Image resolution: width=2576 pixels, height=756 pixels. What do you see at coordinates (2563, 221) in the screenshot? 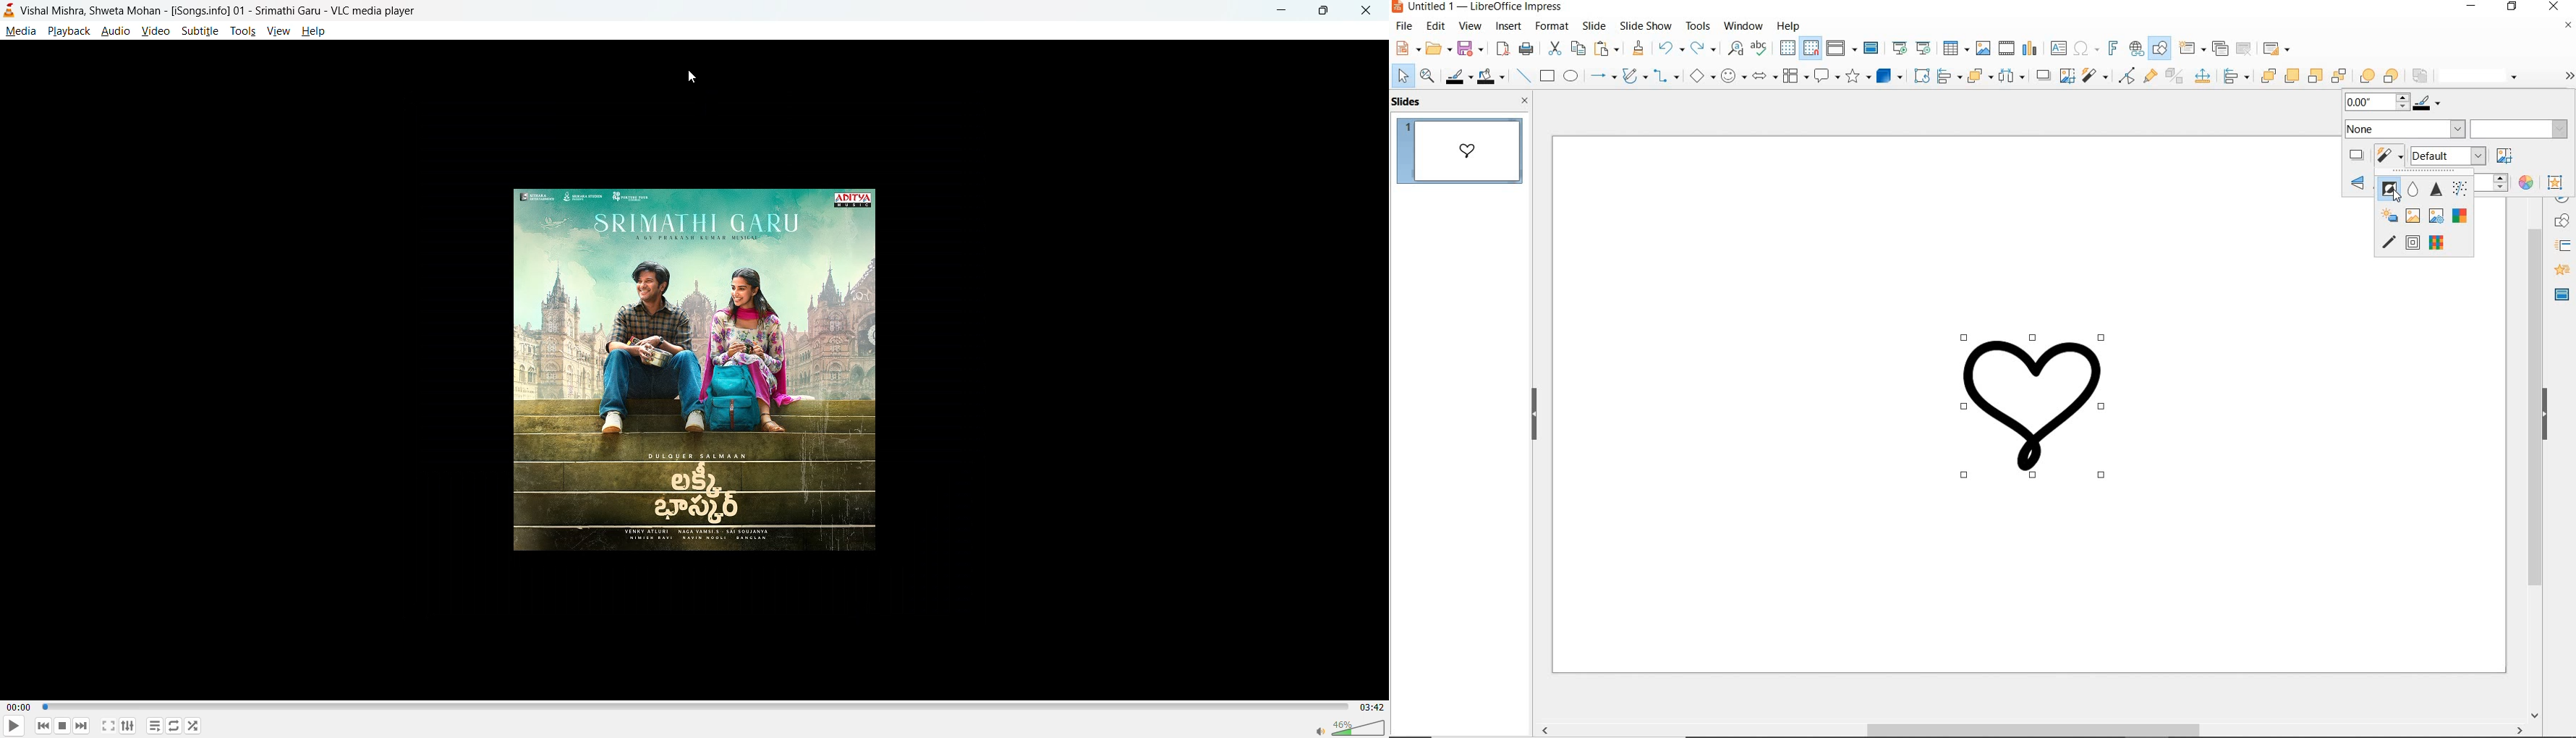
I see `Shapes` at bounding box center [2563, 221].